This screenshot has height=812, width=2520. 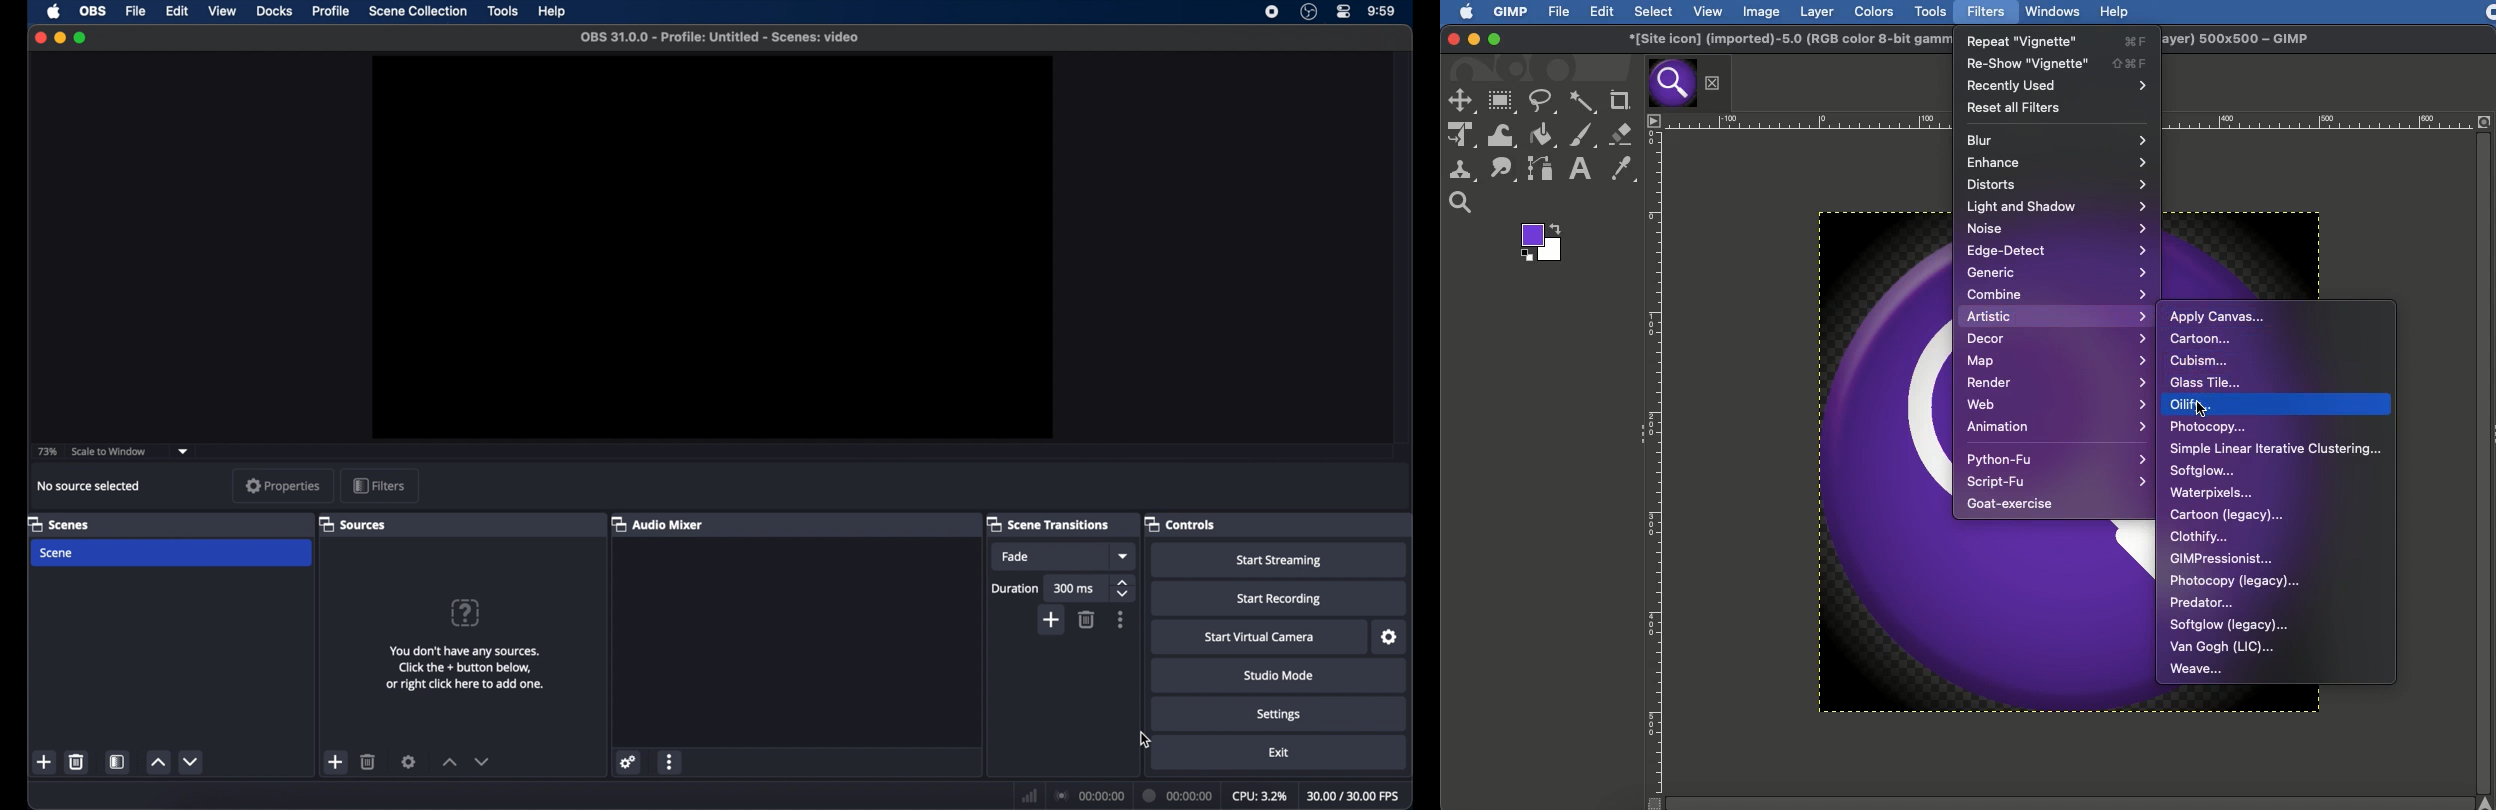 What do you see at coordinates (2203, 409) in the screenshot?
I see `cursor` at bounding box center [2203, 409].